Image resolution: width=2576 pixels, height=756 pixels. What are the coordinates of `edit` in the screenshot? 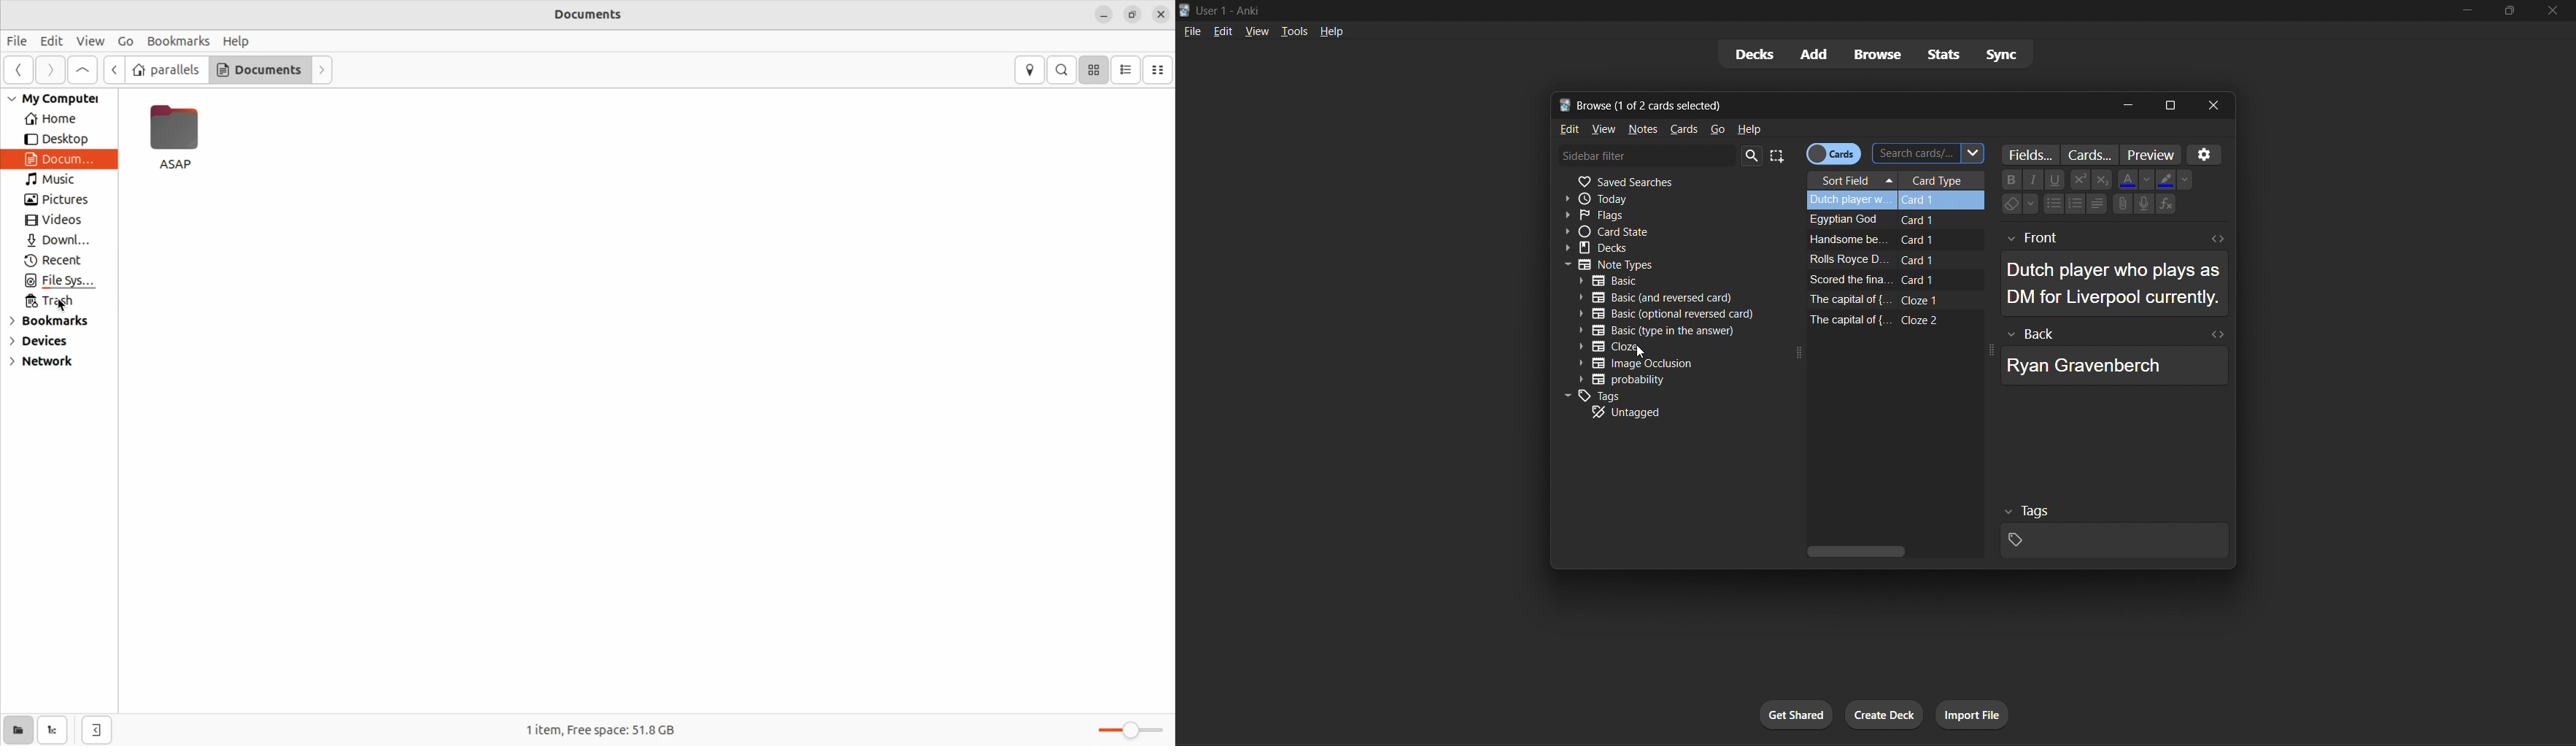 It's located at (1223, 31).